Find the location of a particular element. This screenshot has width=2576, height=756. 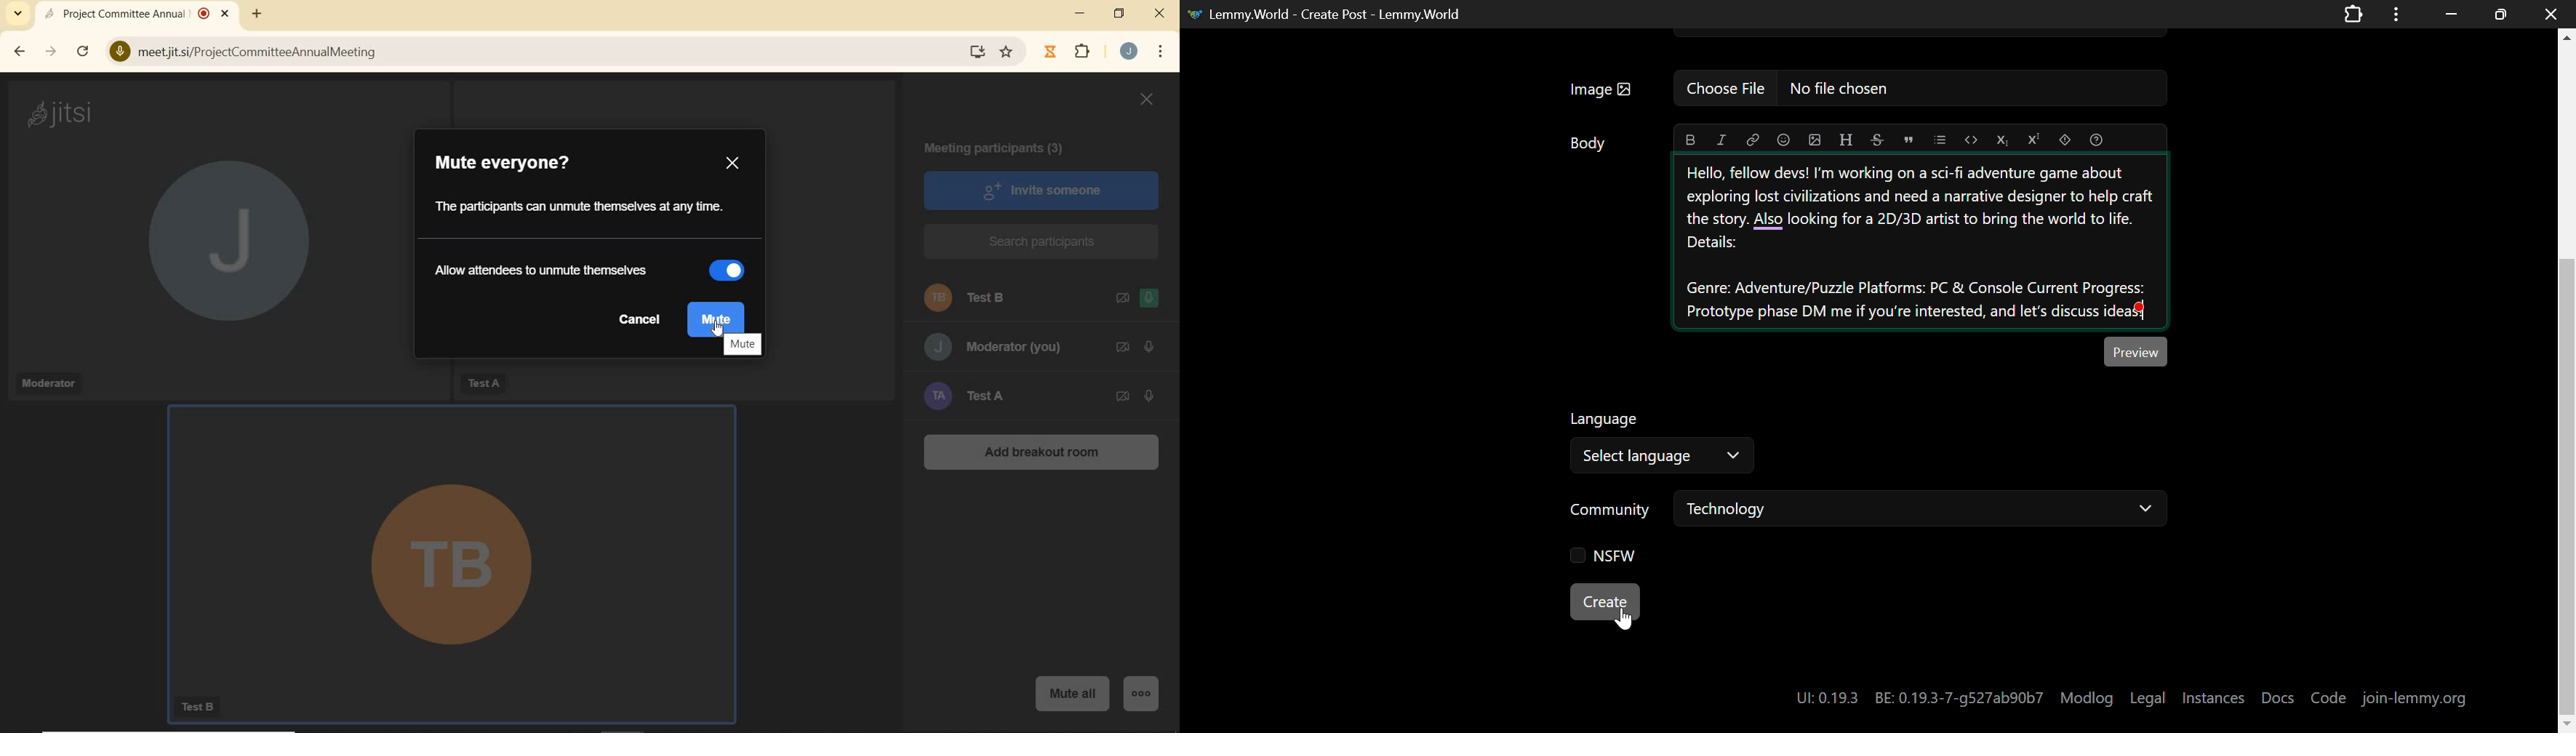

close tab is located at coordinates (224, 14).